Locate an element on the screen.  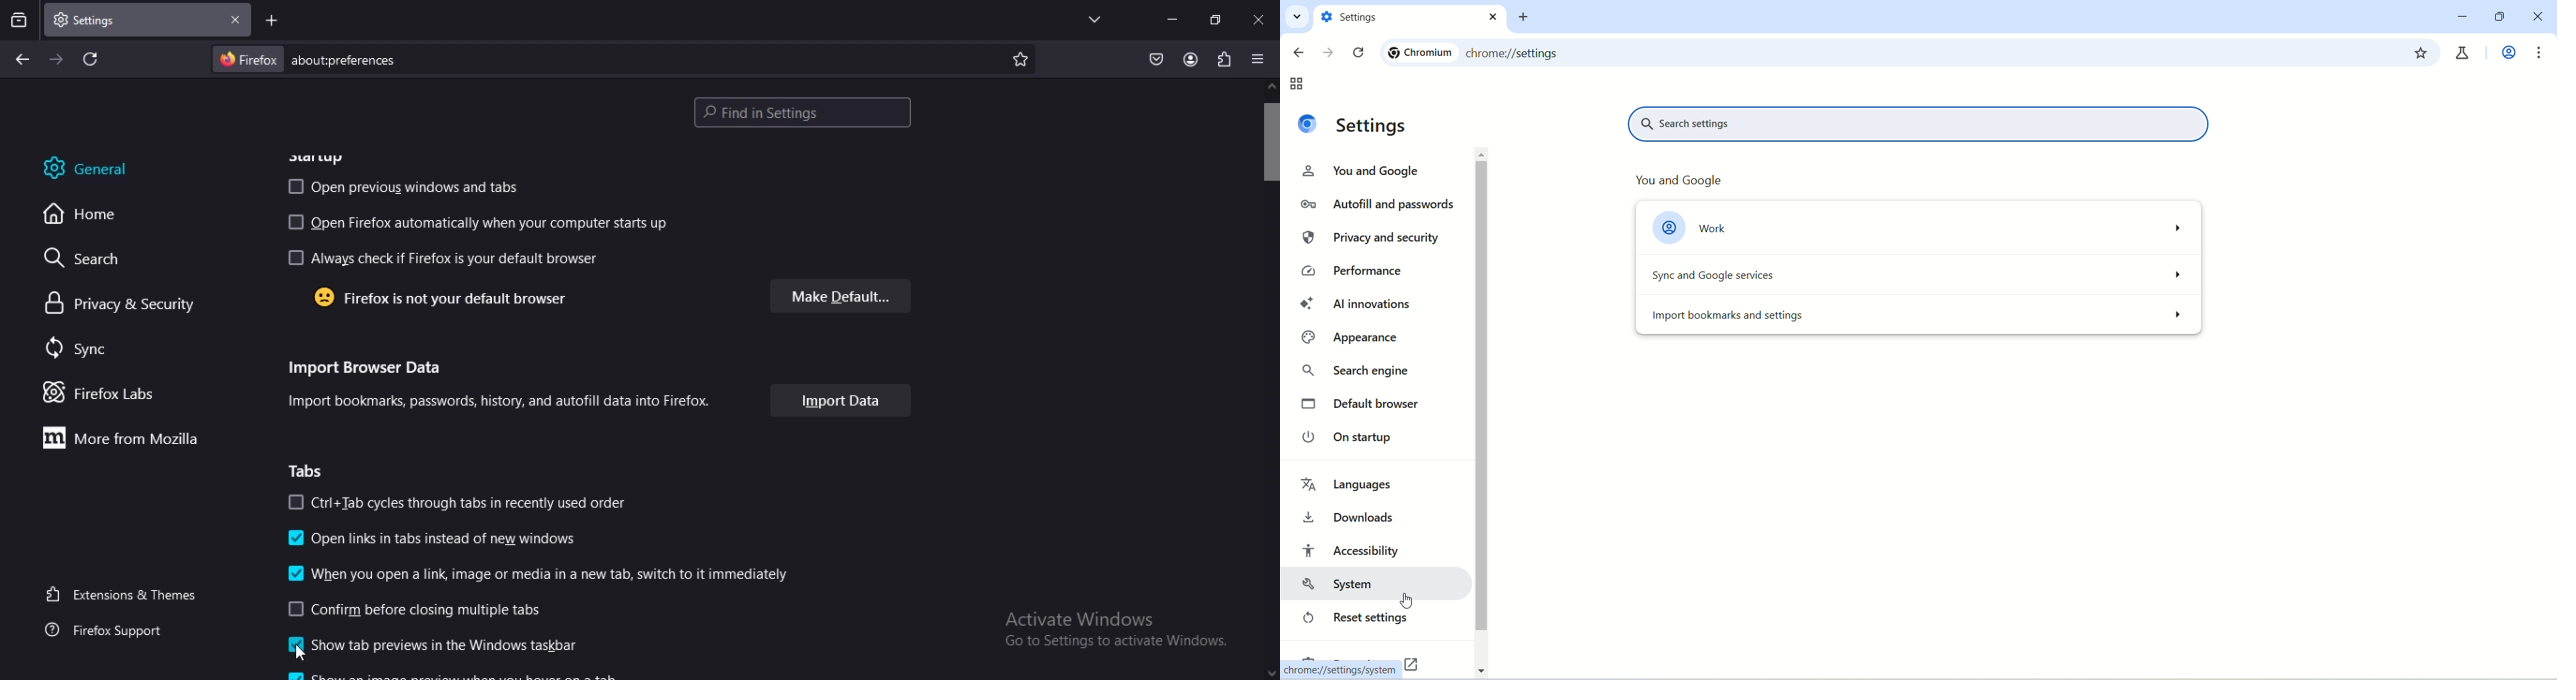
work is located at coordinates (1919, 224).